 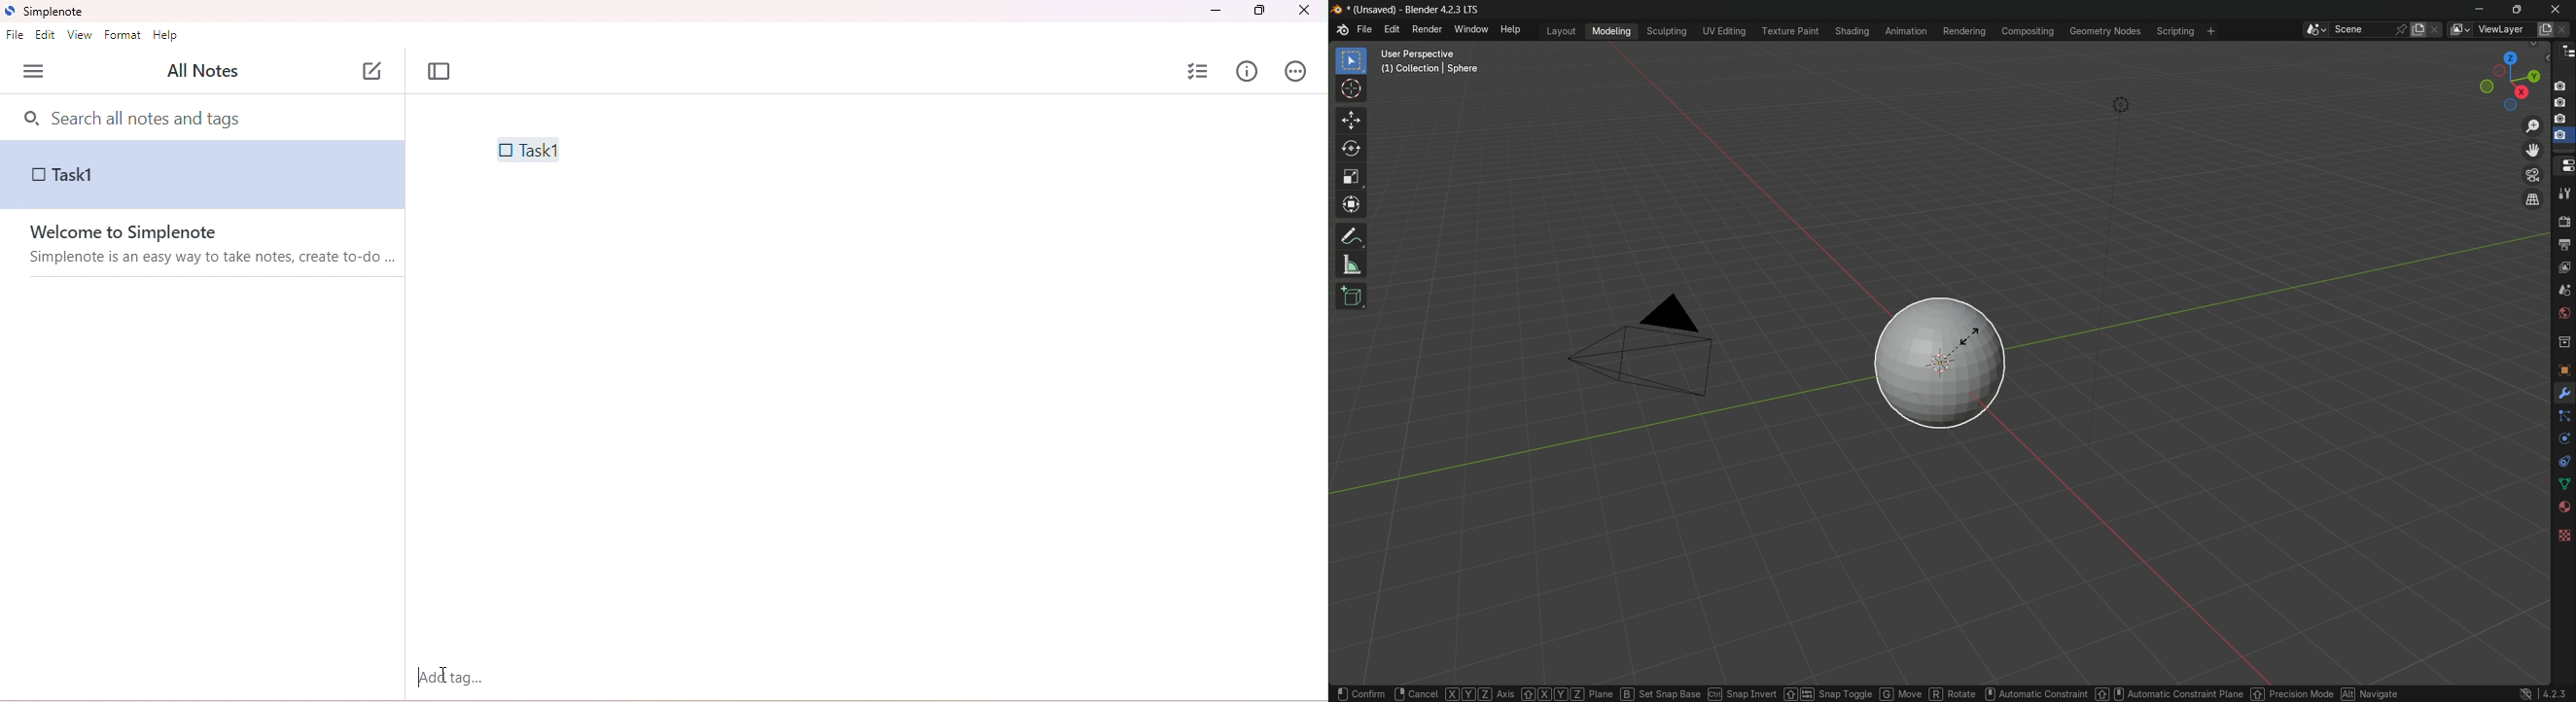 I want to click on annotate, so click(x=1351, y=237).